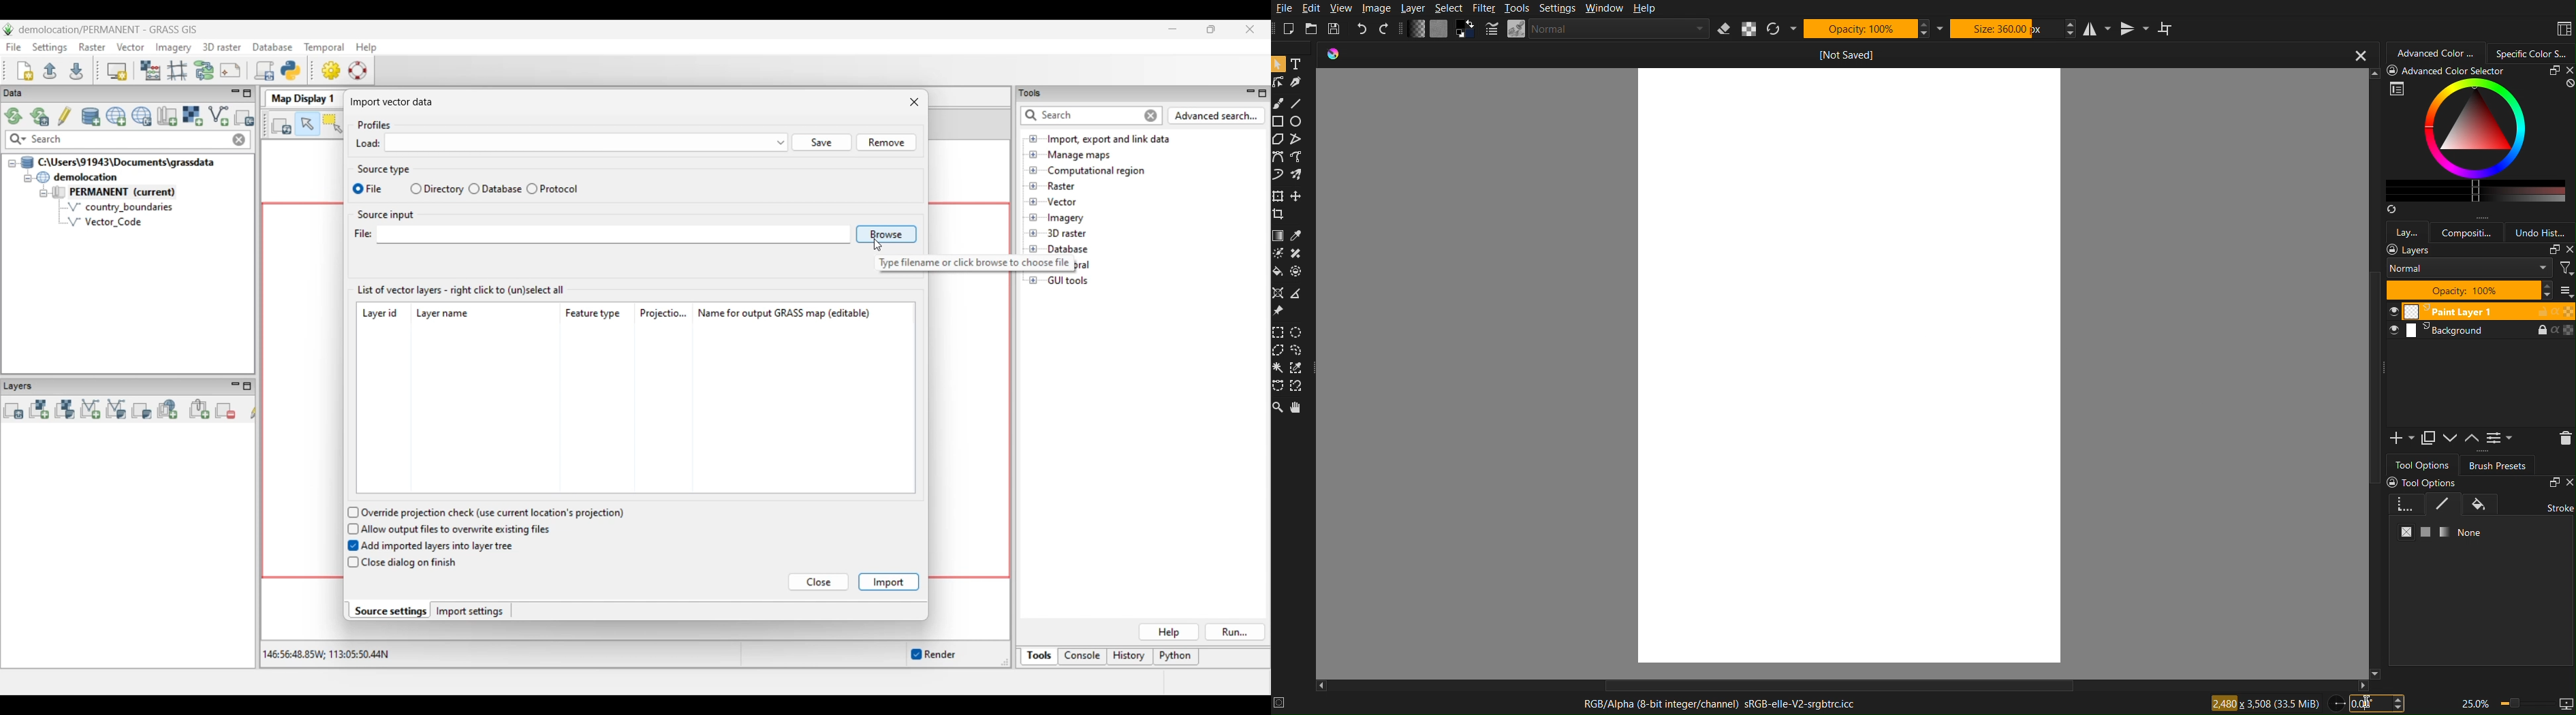 Image resolution: width=2576 pixels, height=728 pixels. What do you see at coordinates (1377, 8) in the screenshot?
I see `Image` at bounding box center [1377, 8].